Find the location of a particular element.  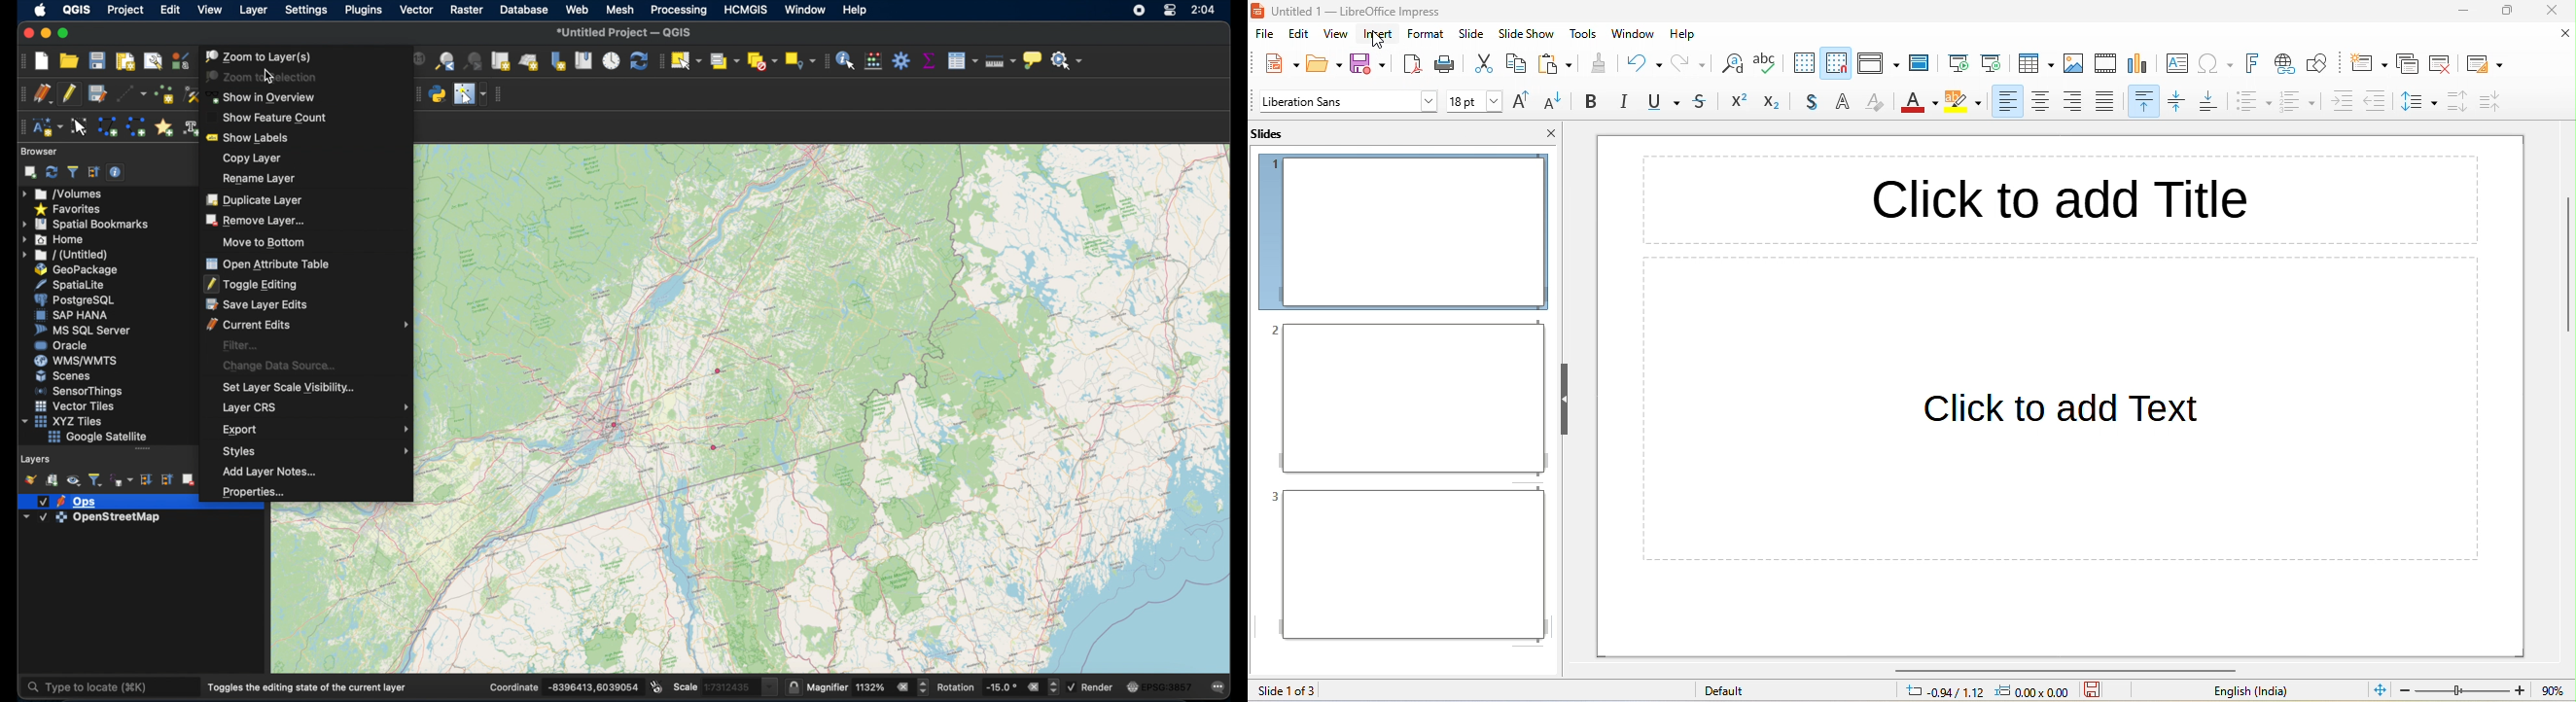

zoom to selection is located at coordinates (264, 77).